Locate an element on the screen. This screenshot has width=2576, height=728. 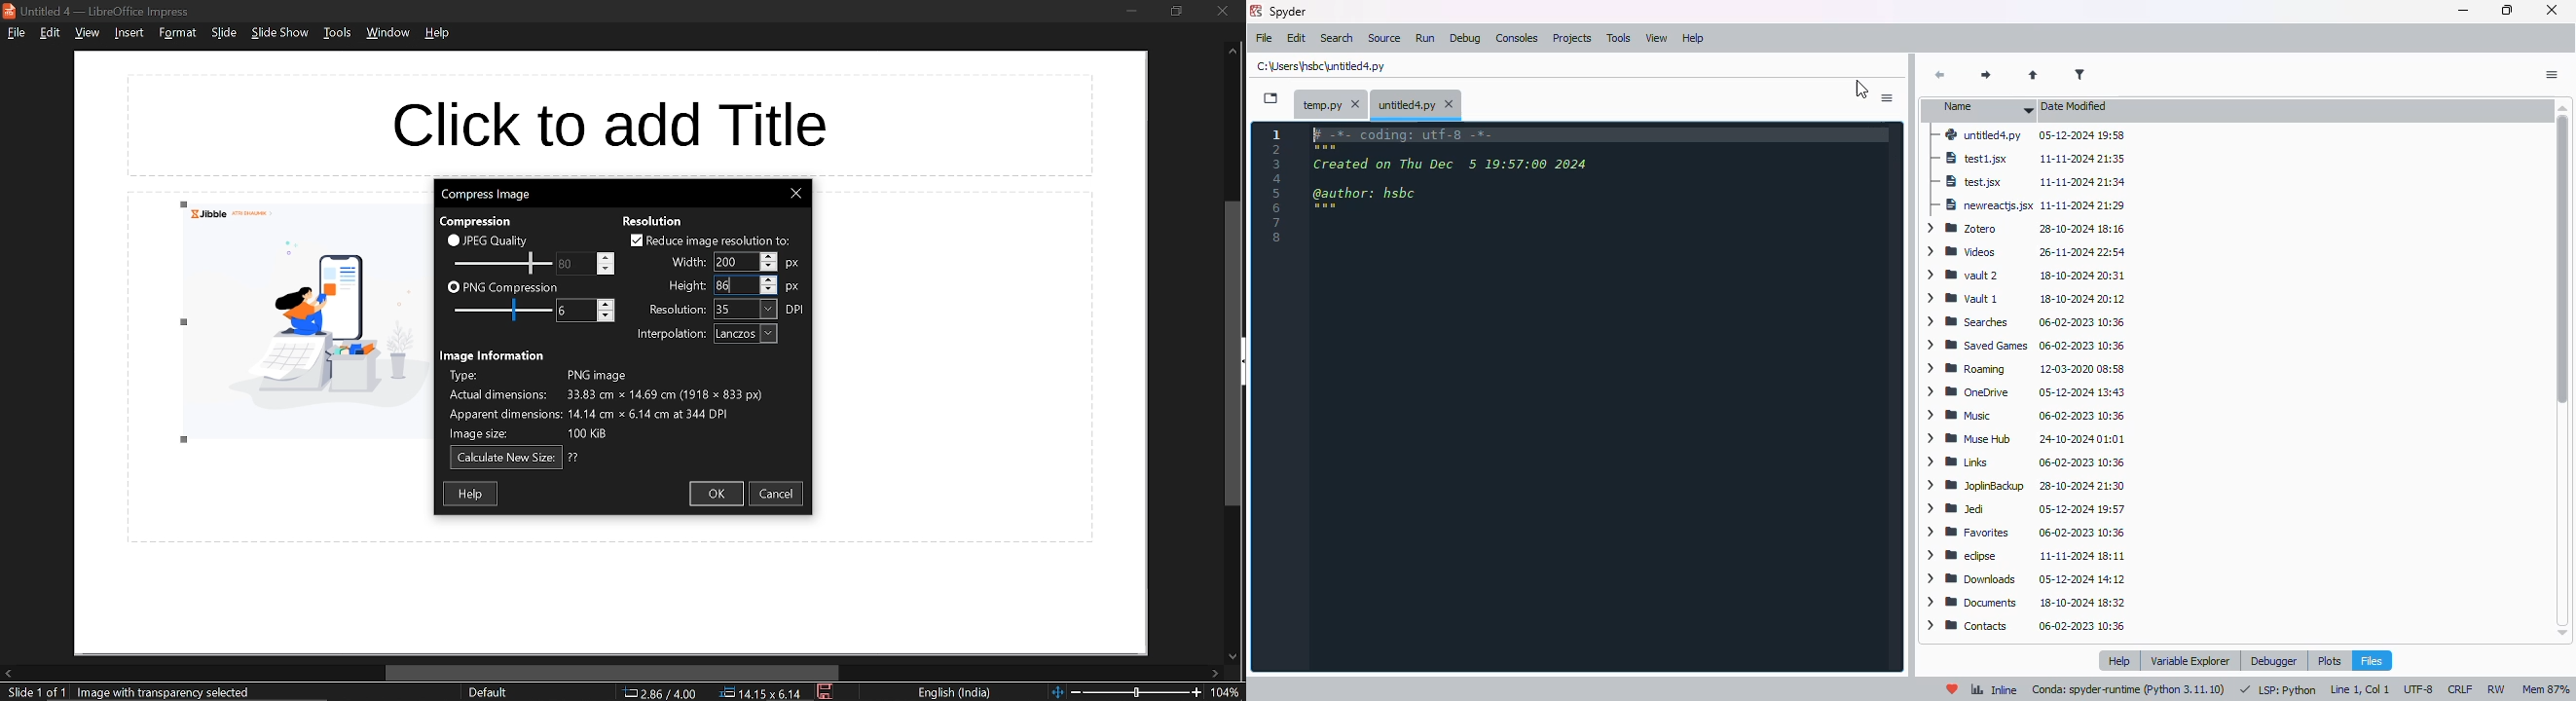
slide style is located at coordinates (488, 692).